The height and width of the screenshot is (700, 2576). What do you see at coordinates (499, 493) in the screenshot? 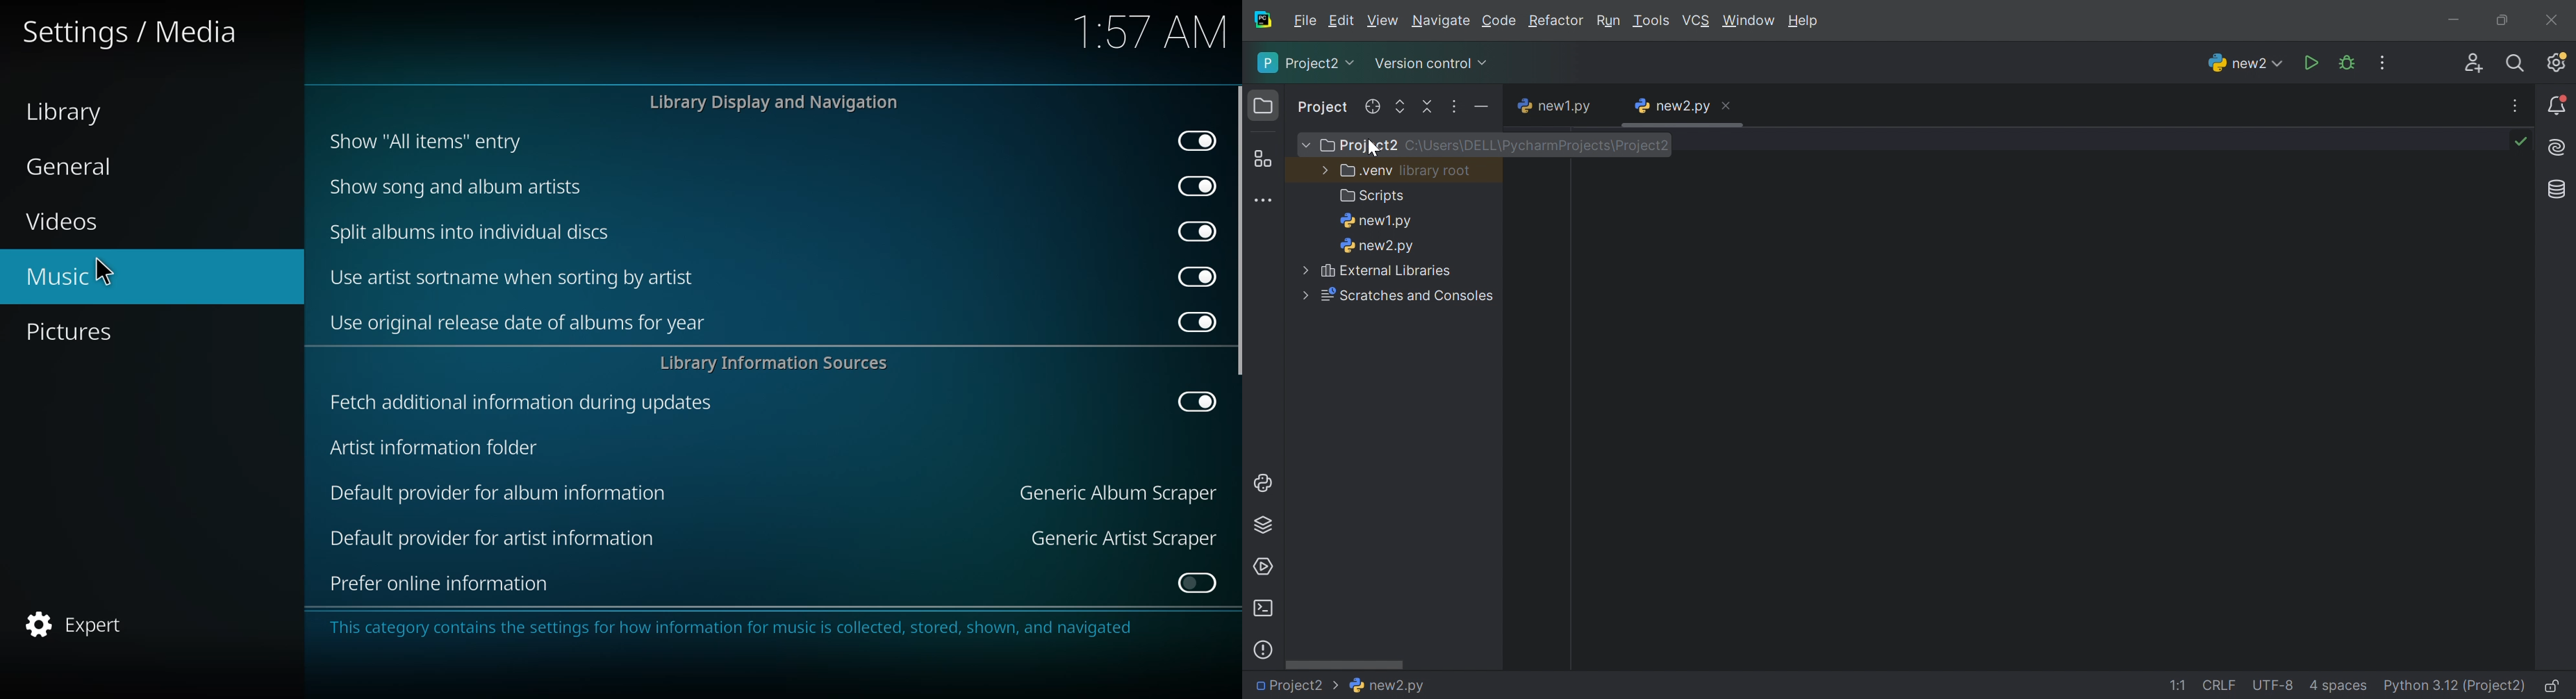
I see `default provider for album information` at bounding box center [499, 493].